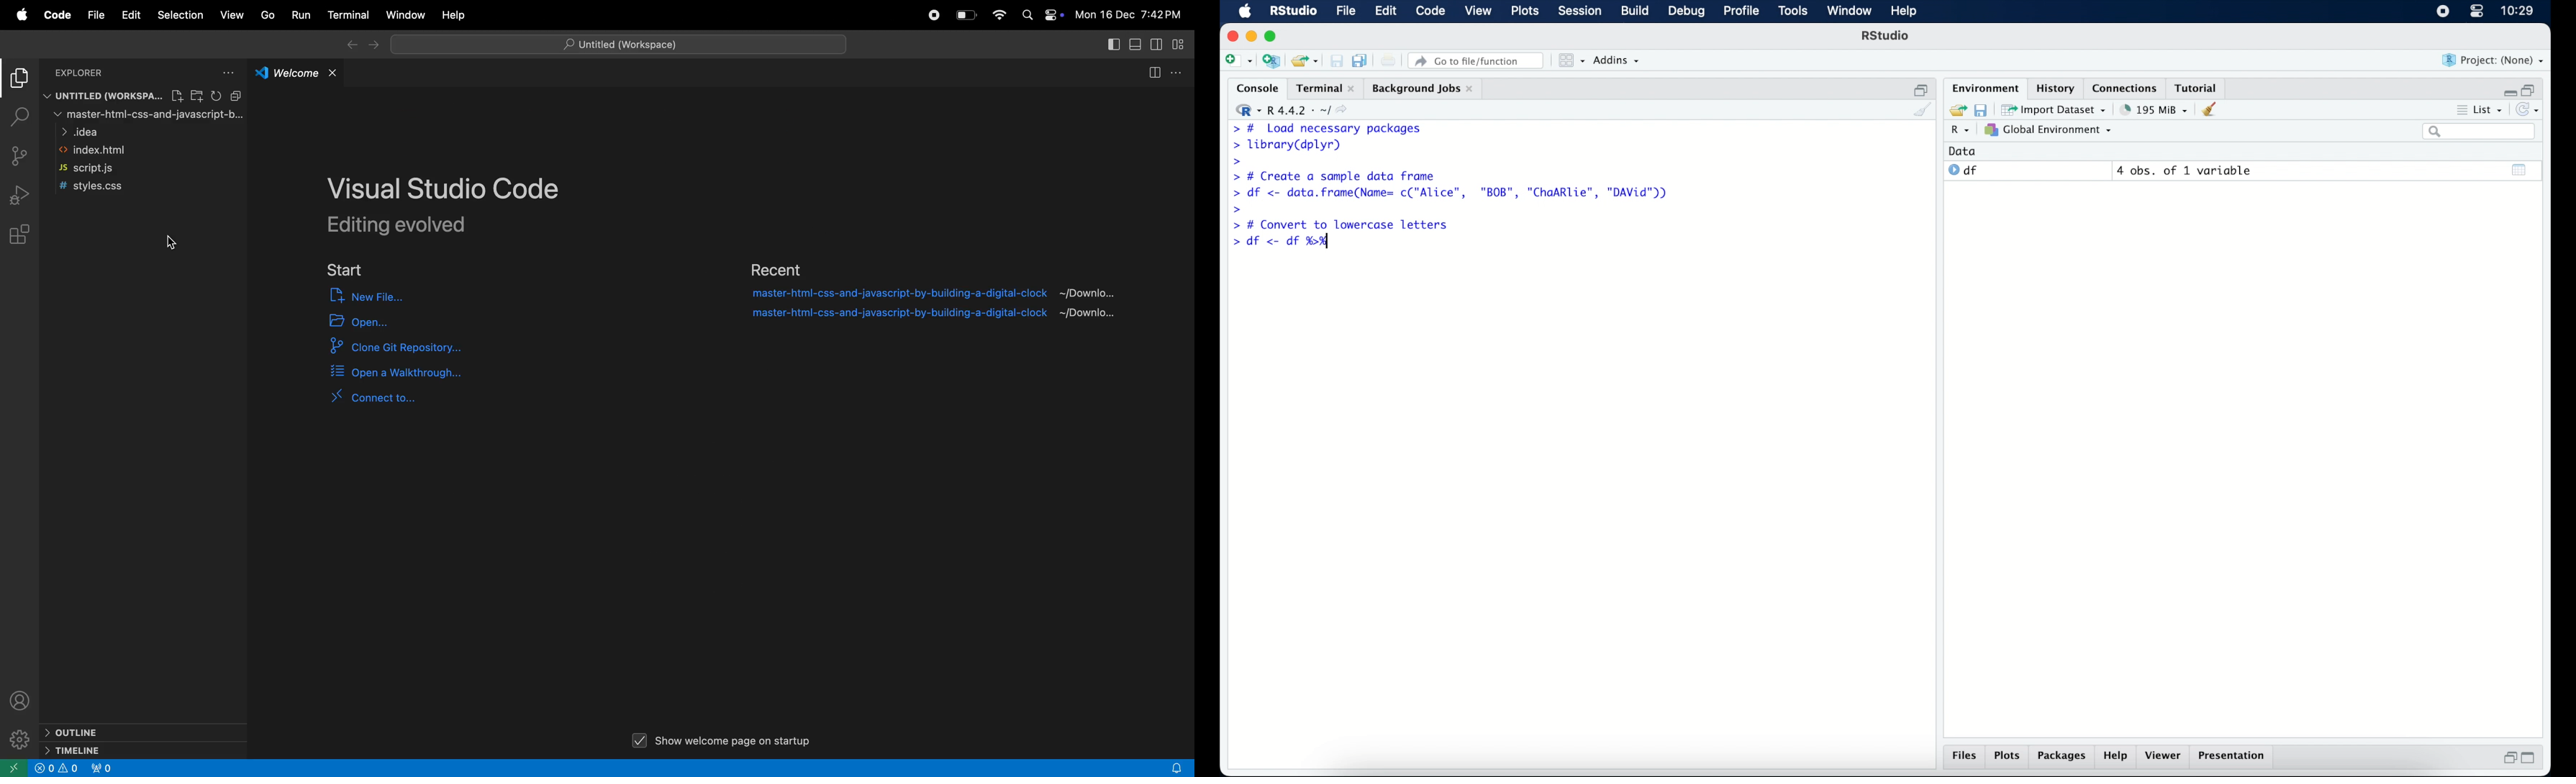 The image size is (2576, 784). I want to click on R Studio, so click(1887, 37).